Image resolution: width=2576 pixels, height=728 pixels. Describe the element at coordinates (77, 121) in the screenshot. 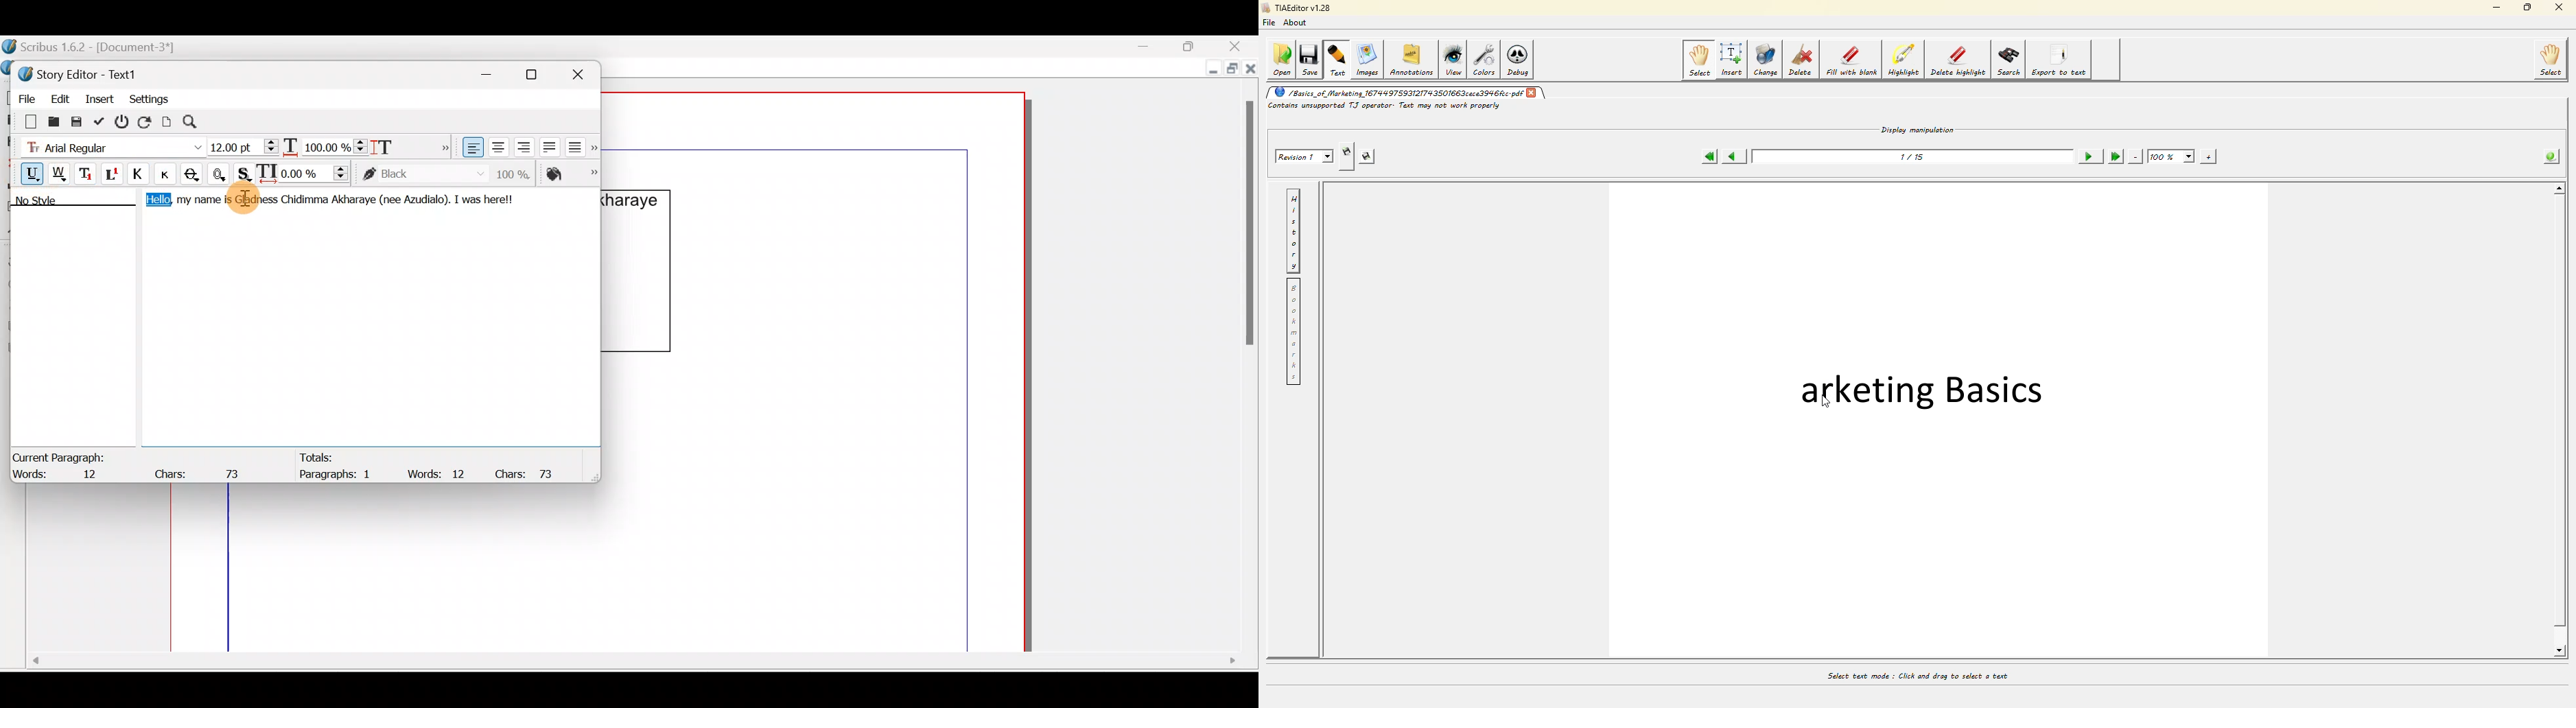

I see `Save to file` at that location.